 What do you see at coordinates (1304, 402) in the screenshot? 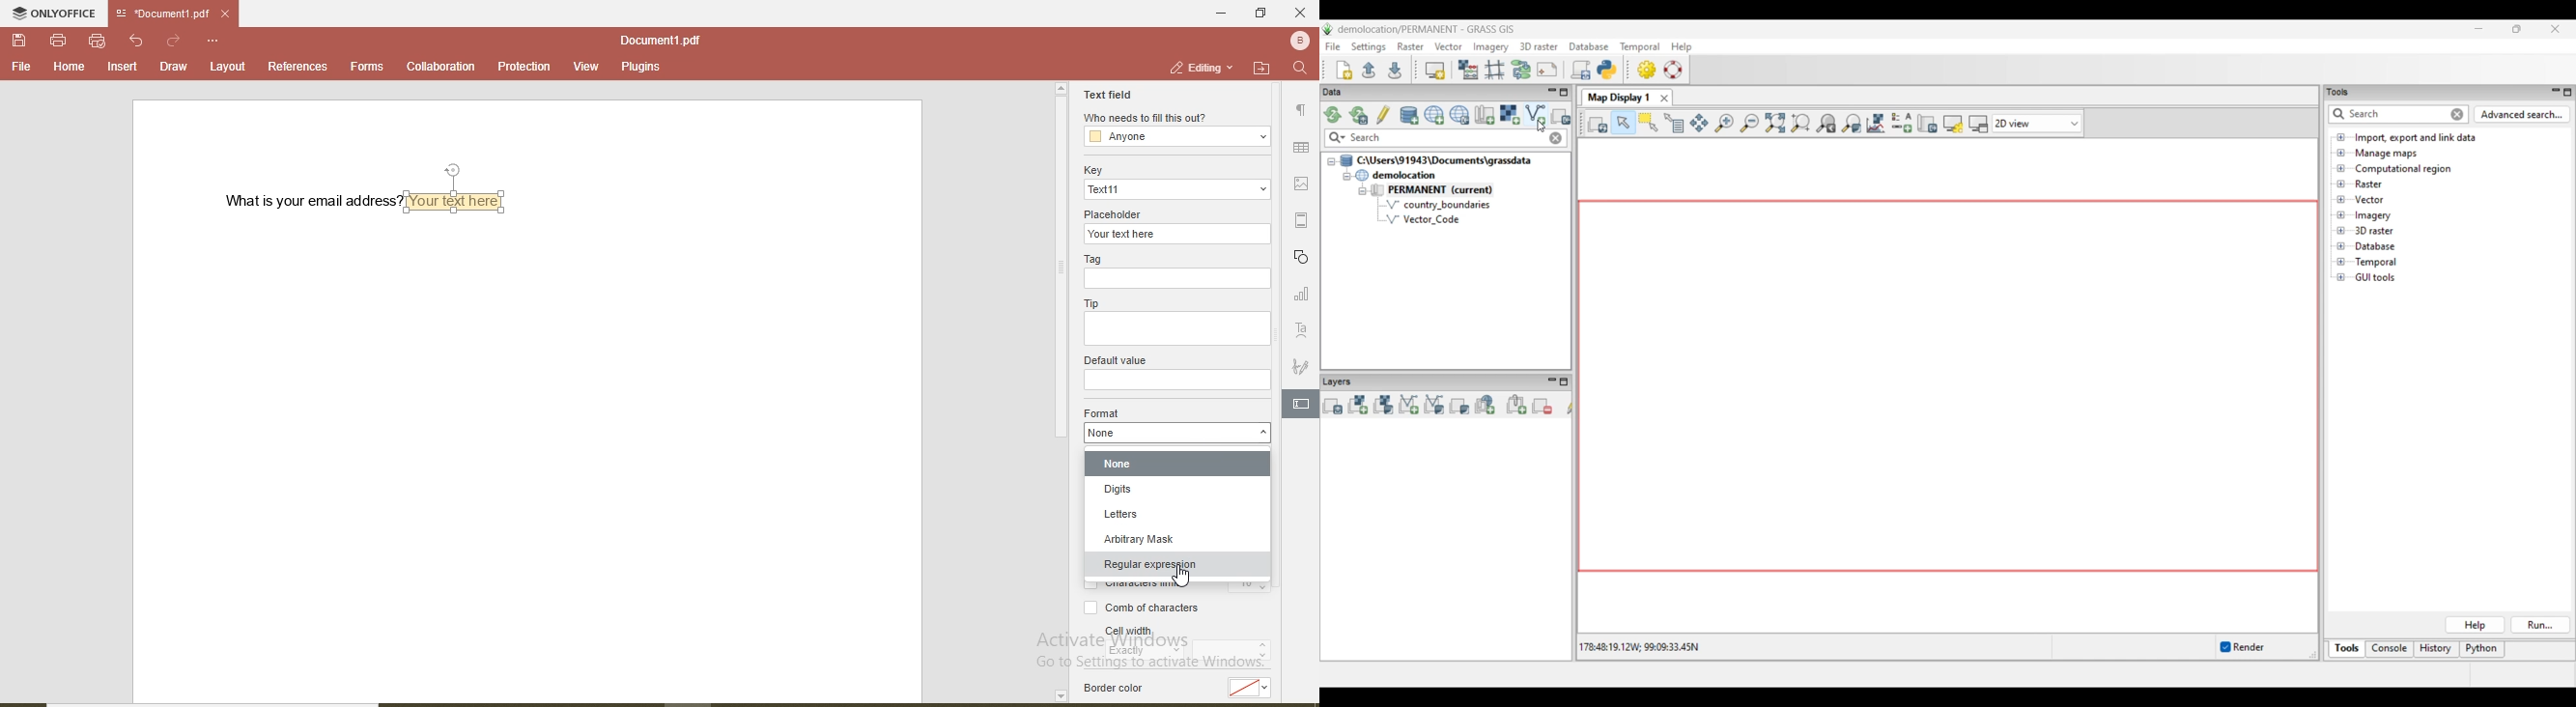
I see `edit text` at bounding box center [1304, 402].